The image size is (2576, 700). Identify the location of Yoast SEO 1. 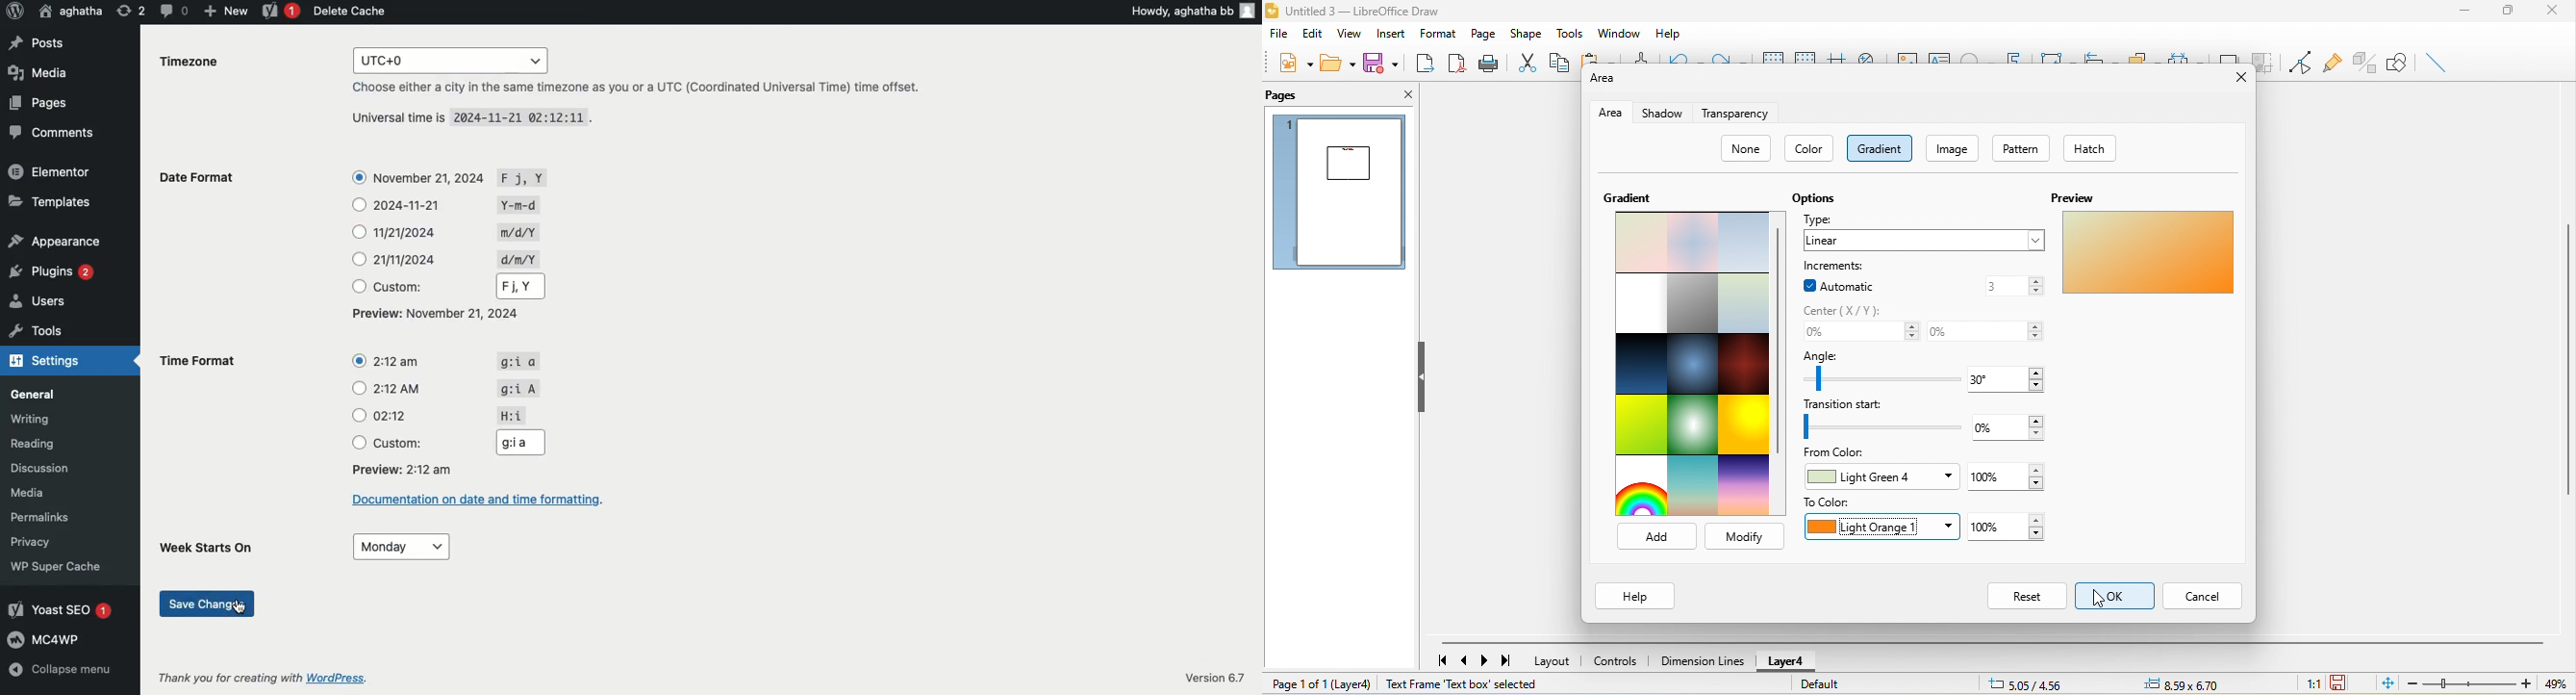
(64, 611).